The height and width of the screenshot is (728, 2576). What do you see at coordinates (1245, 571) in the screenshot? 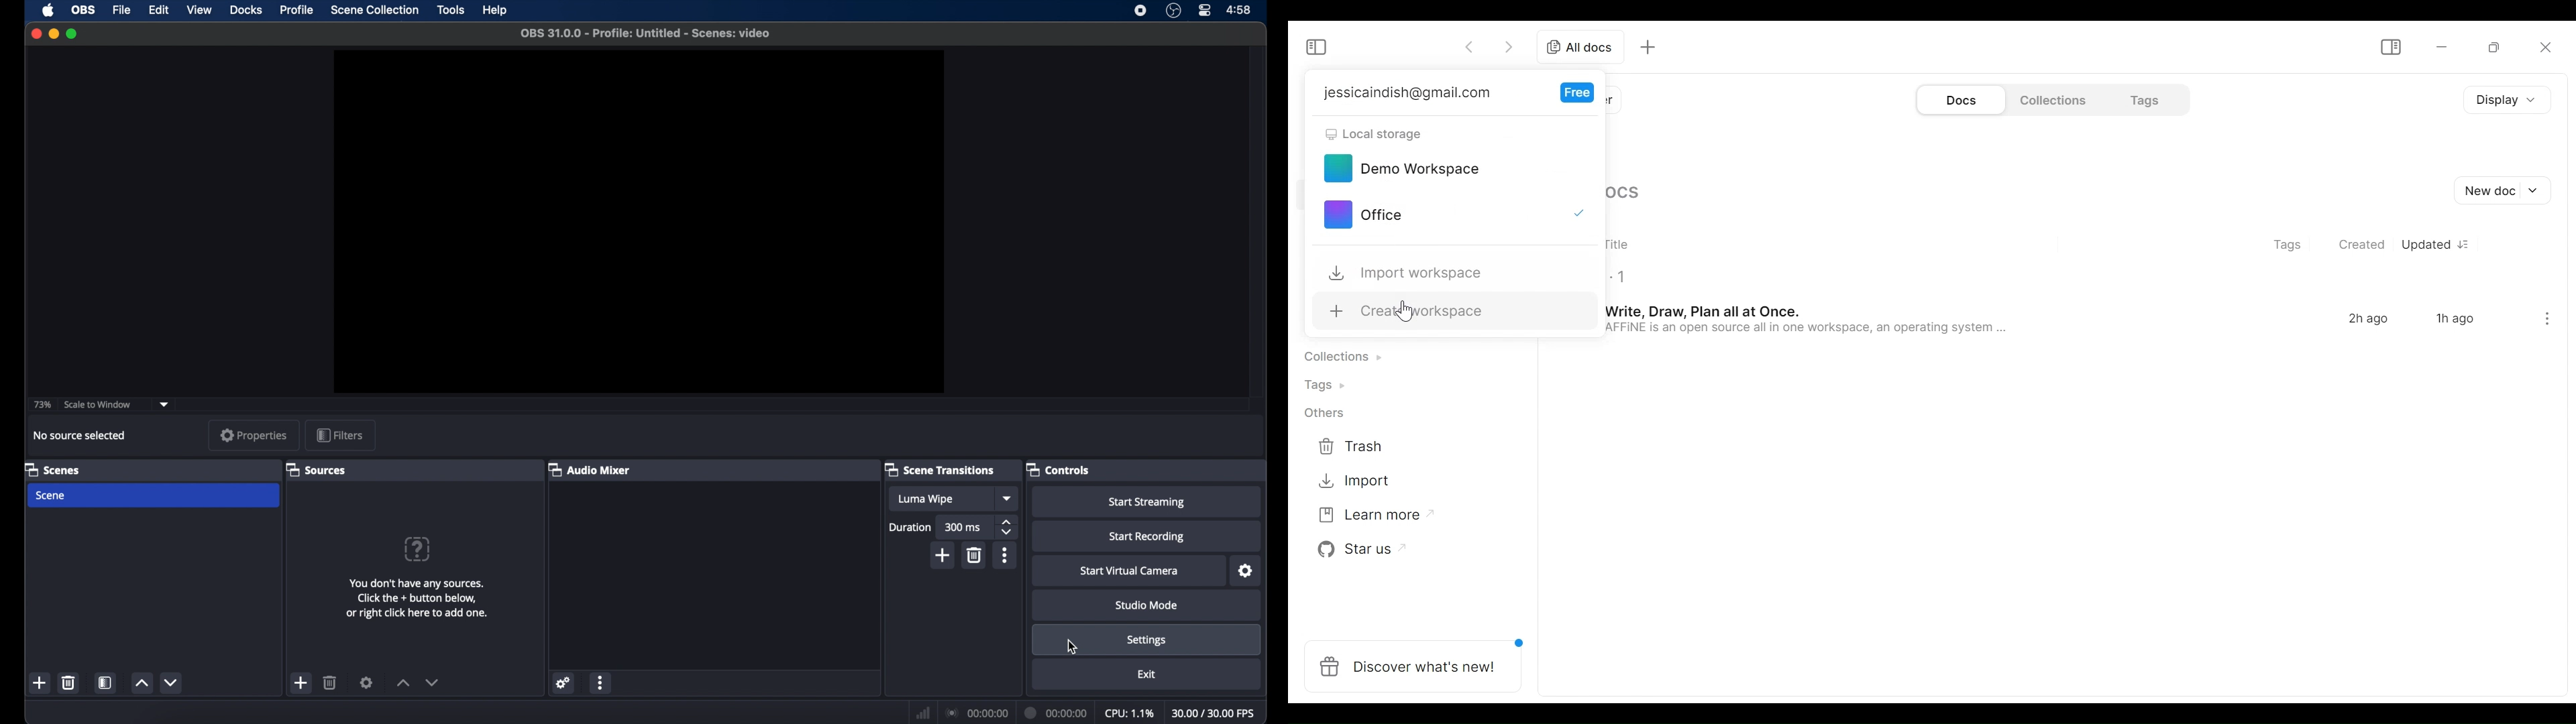
I see `settings` at bounding box center [1245, 571].